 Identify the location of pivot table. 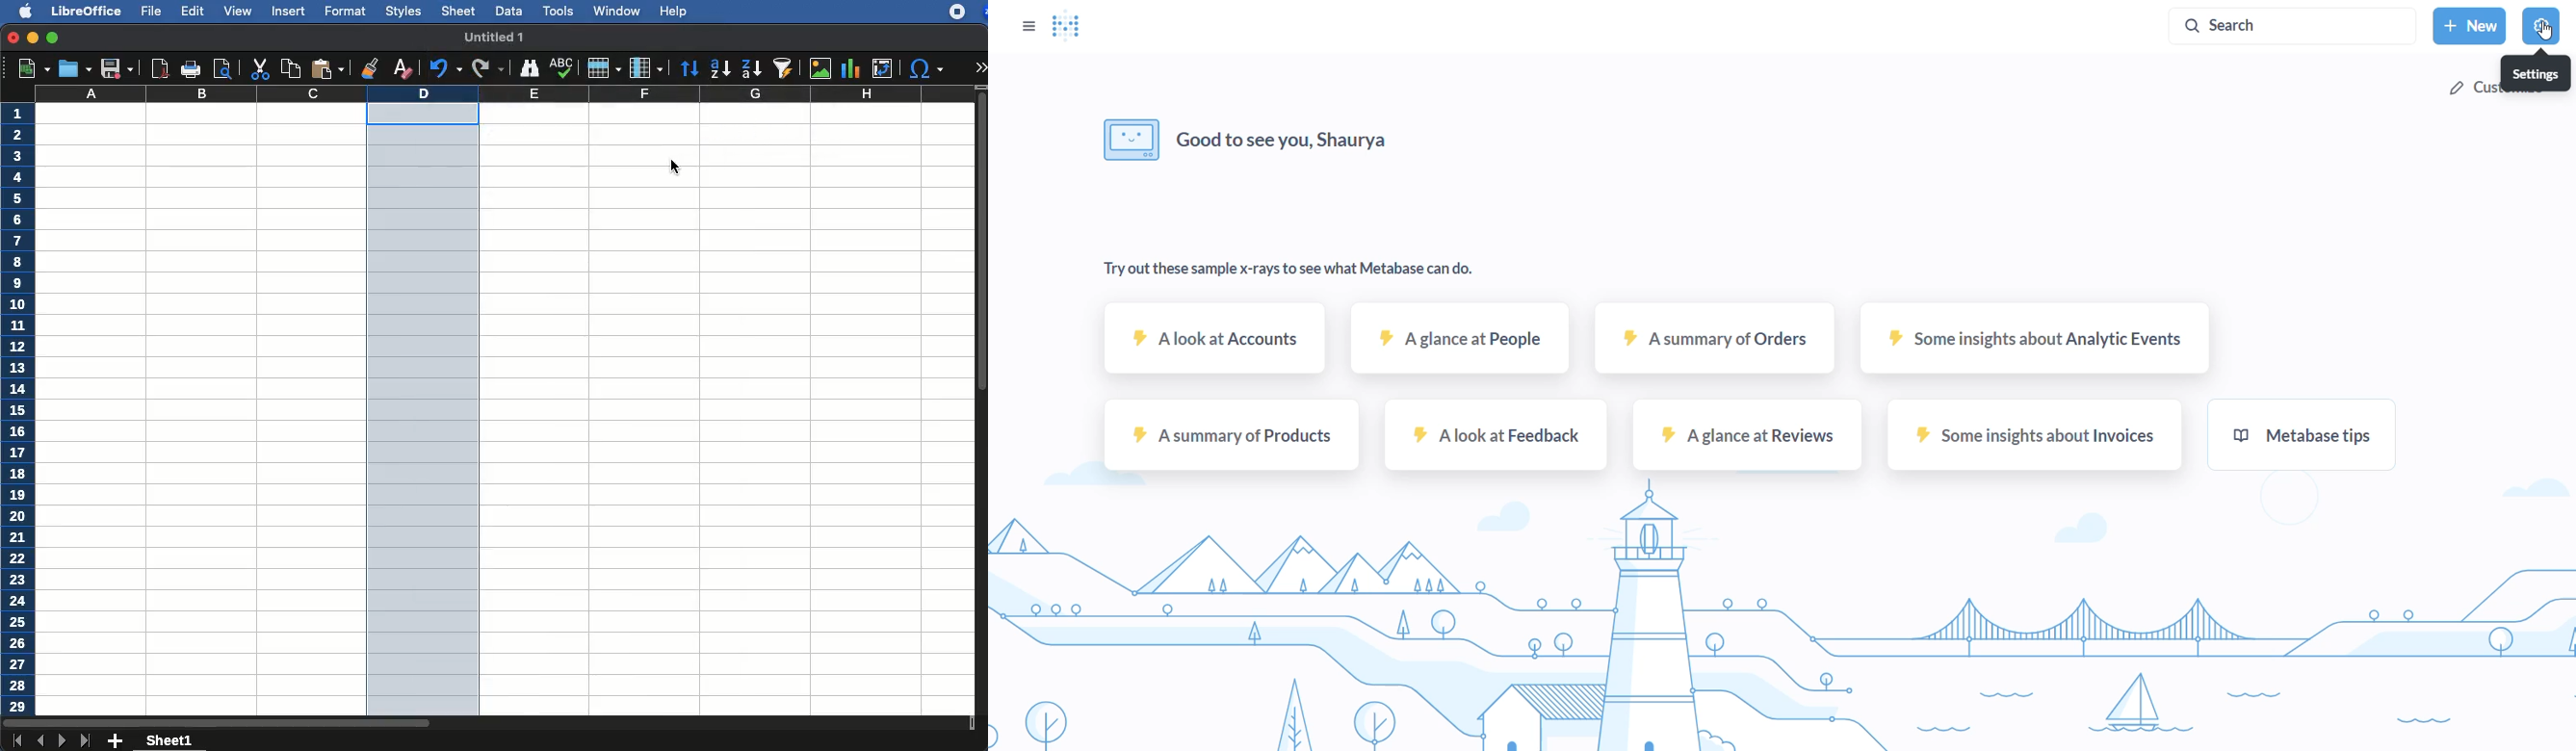
(882, 68).